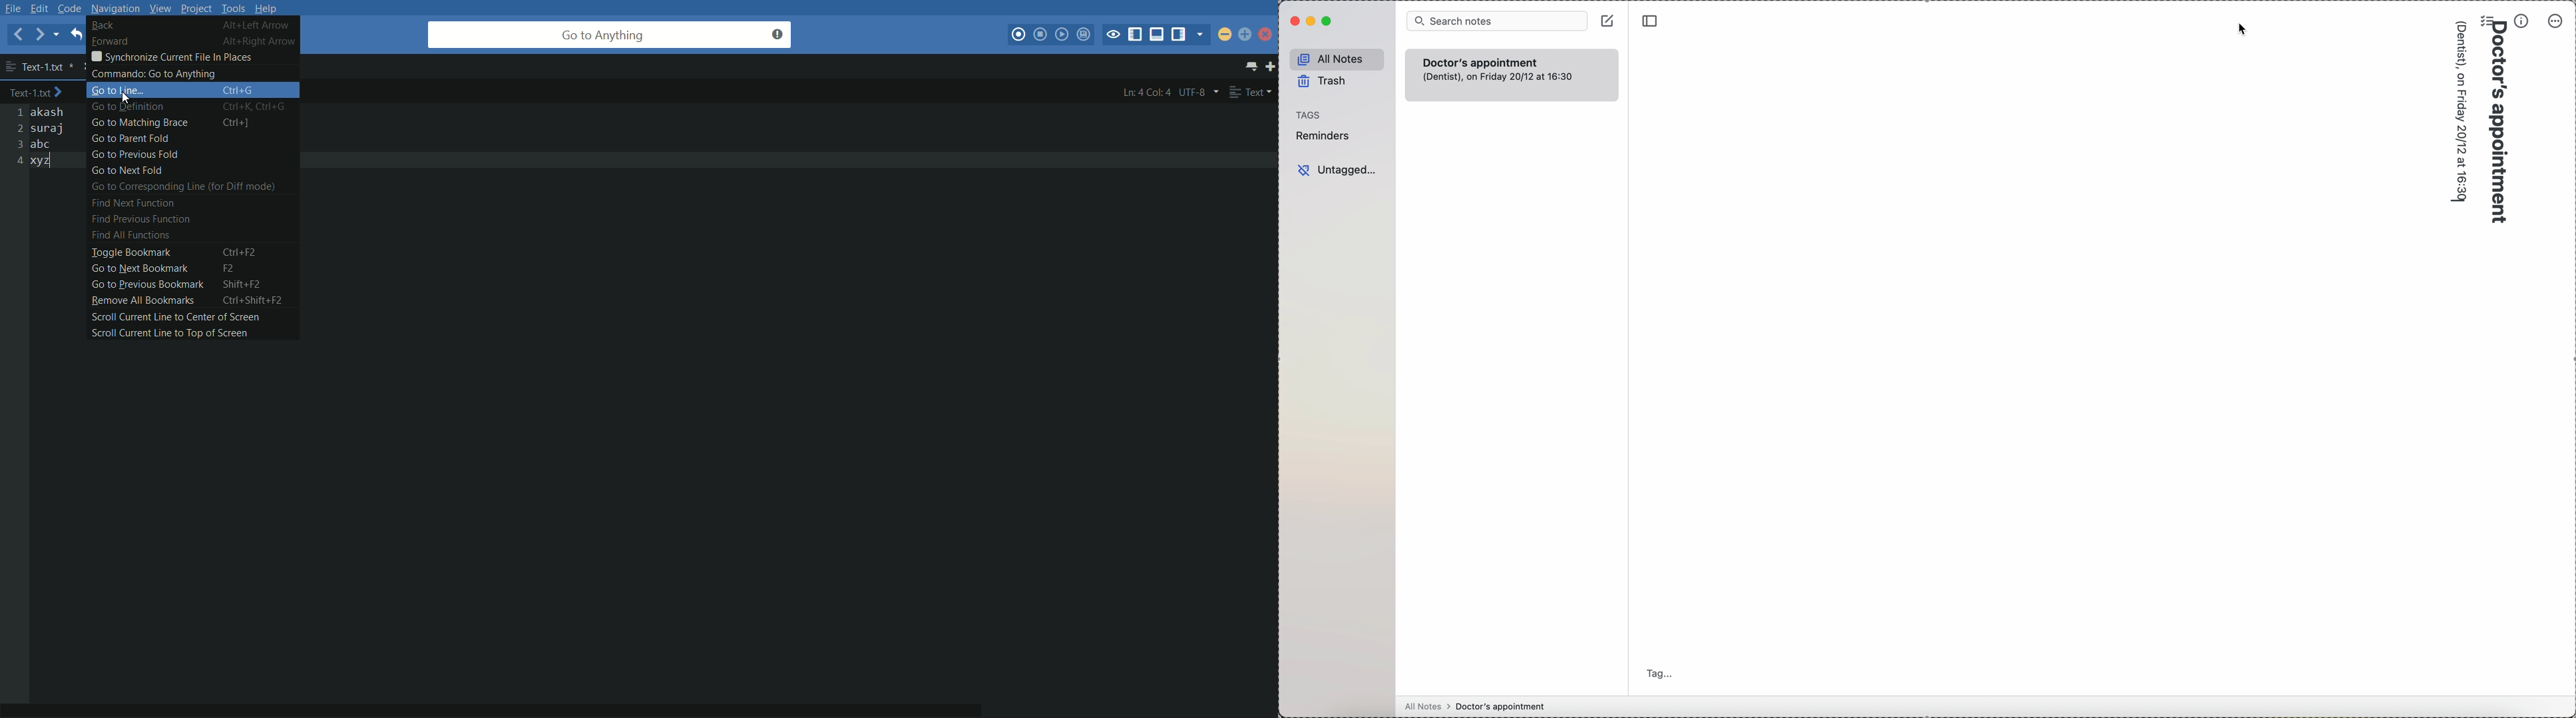 The width and height of the screenshot is (2576, 728). Describe the element at coordinates (1475, 705) in the screenshot. I see `all notes > doctor's appointment` at that location.